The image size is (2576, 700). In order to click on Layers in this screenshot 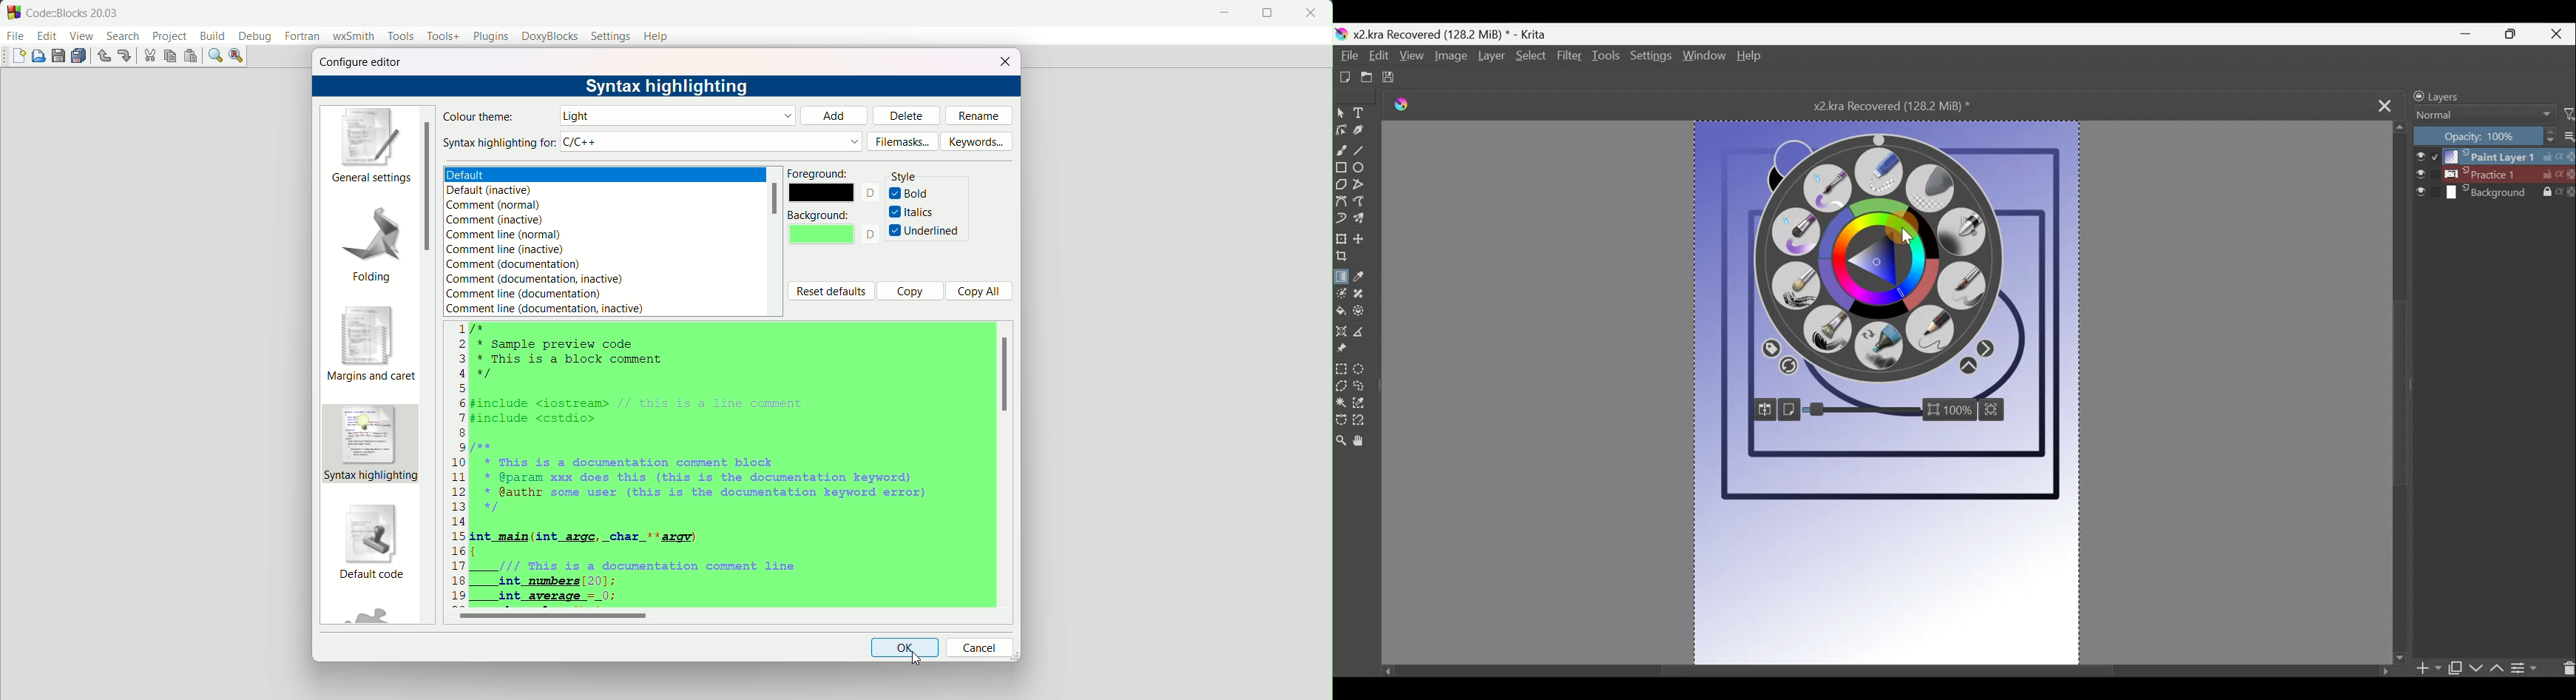, I will do `click(2471, 94)`.